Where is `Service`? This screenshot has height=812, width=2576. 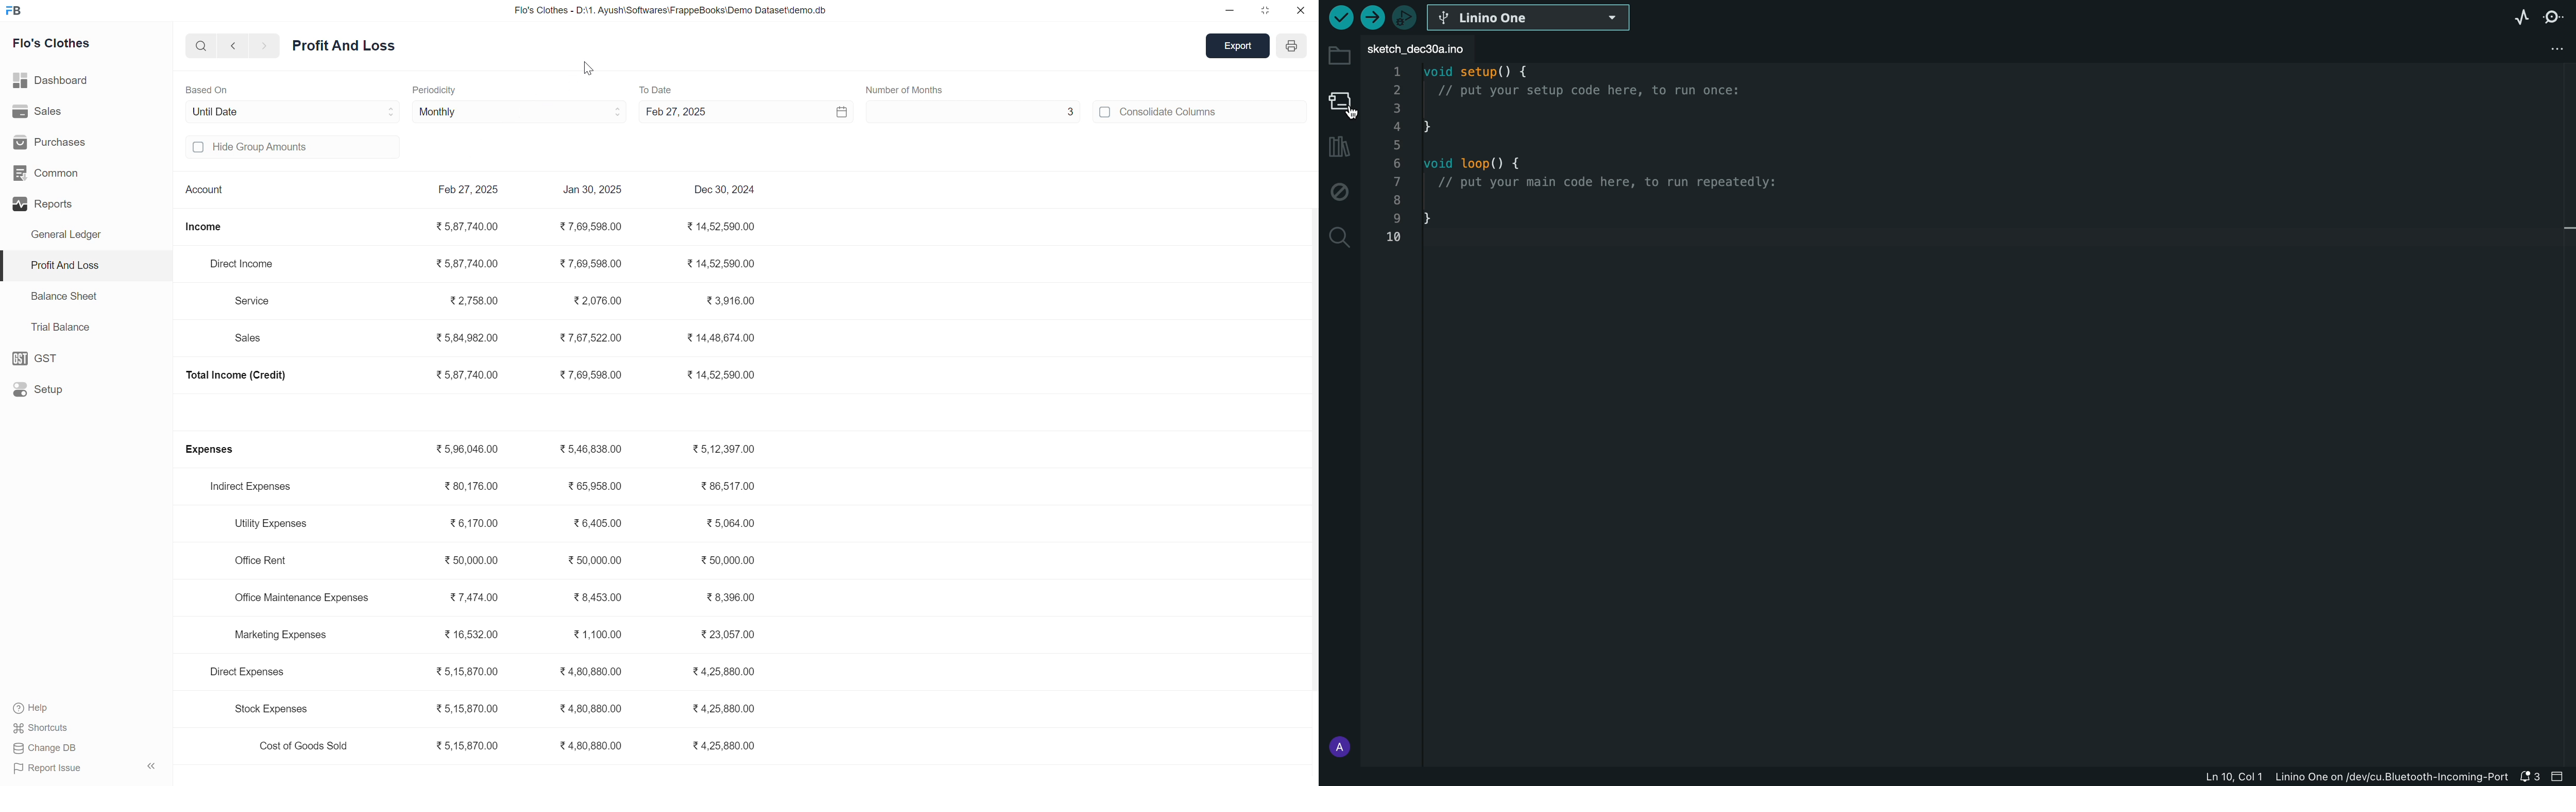 Service is located at coordinates (254, 303).